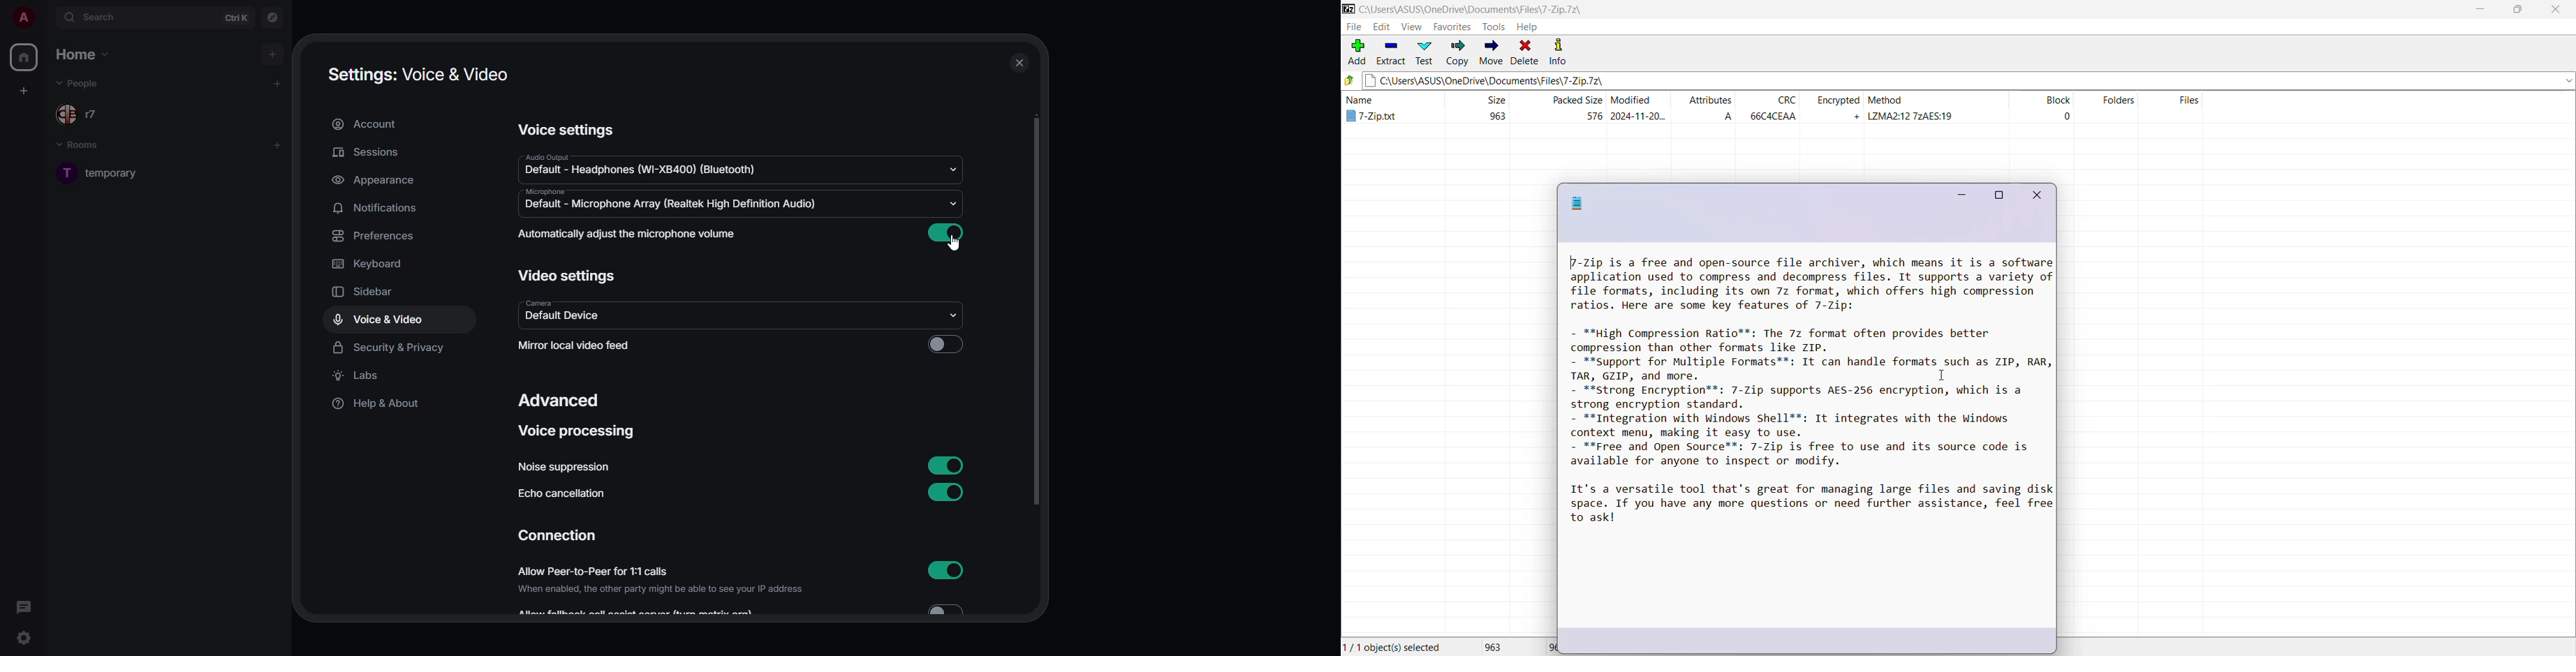 Image resolution: width=2576 pixels, height=672 pixels. What do you see at coordinates (367, 124) in the screenshot?
I see `account` at bounding box center [367, 124].